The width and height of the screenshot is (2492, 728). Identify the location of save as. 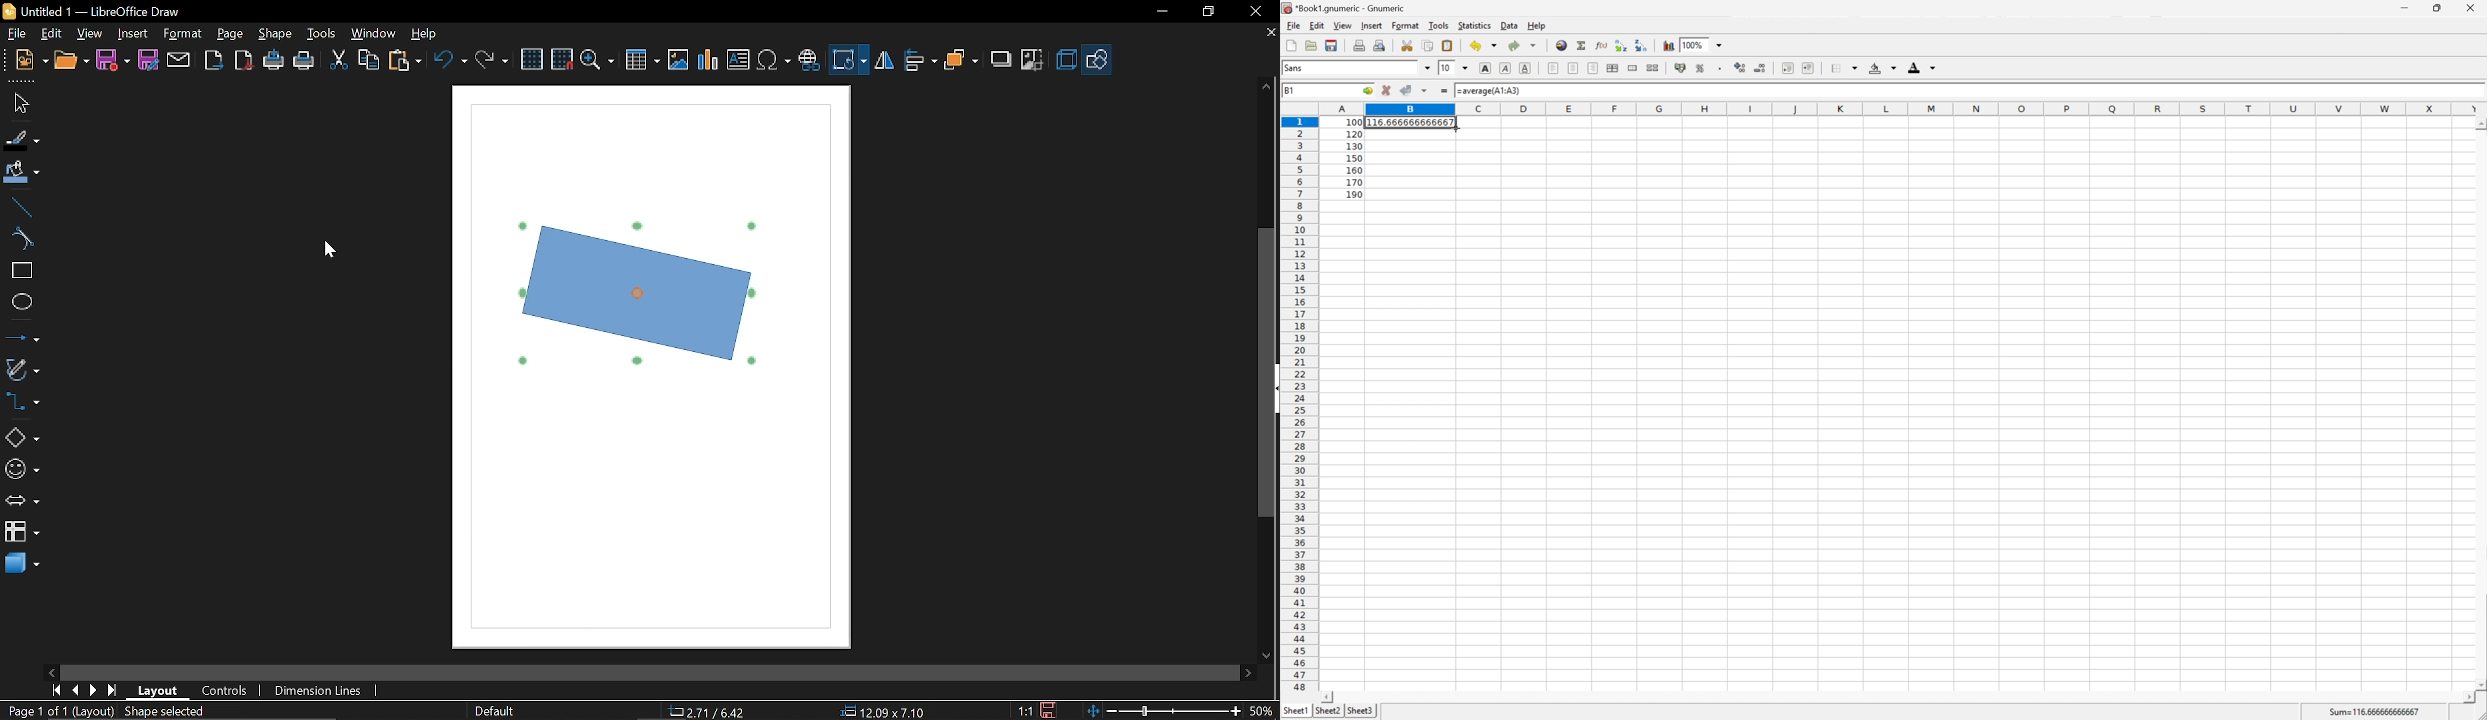
(148, 60).